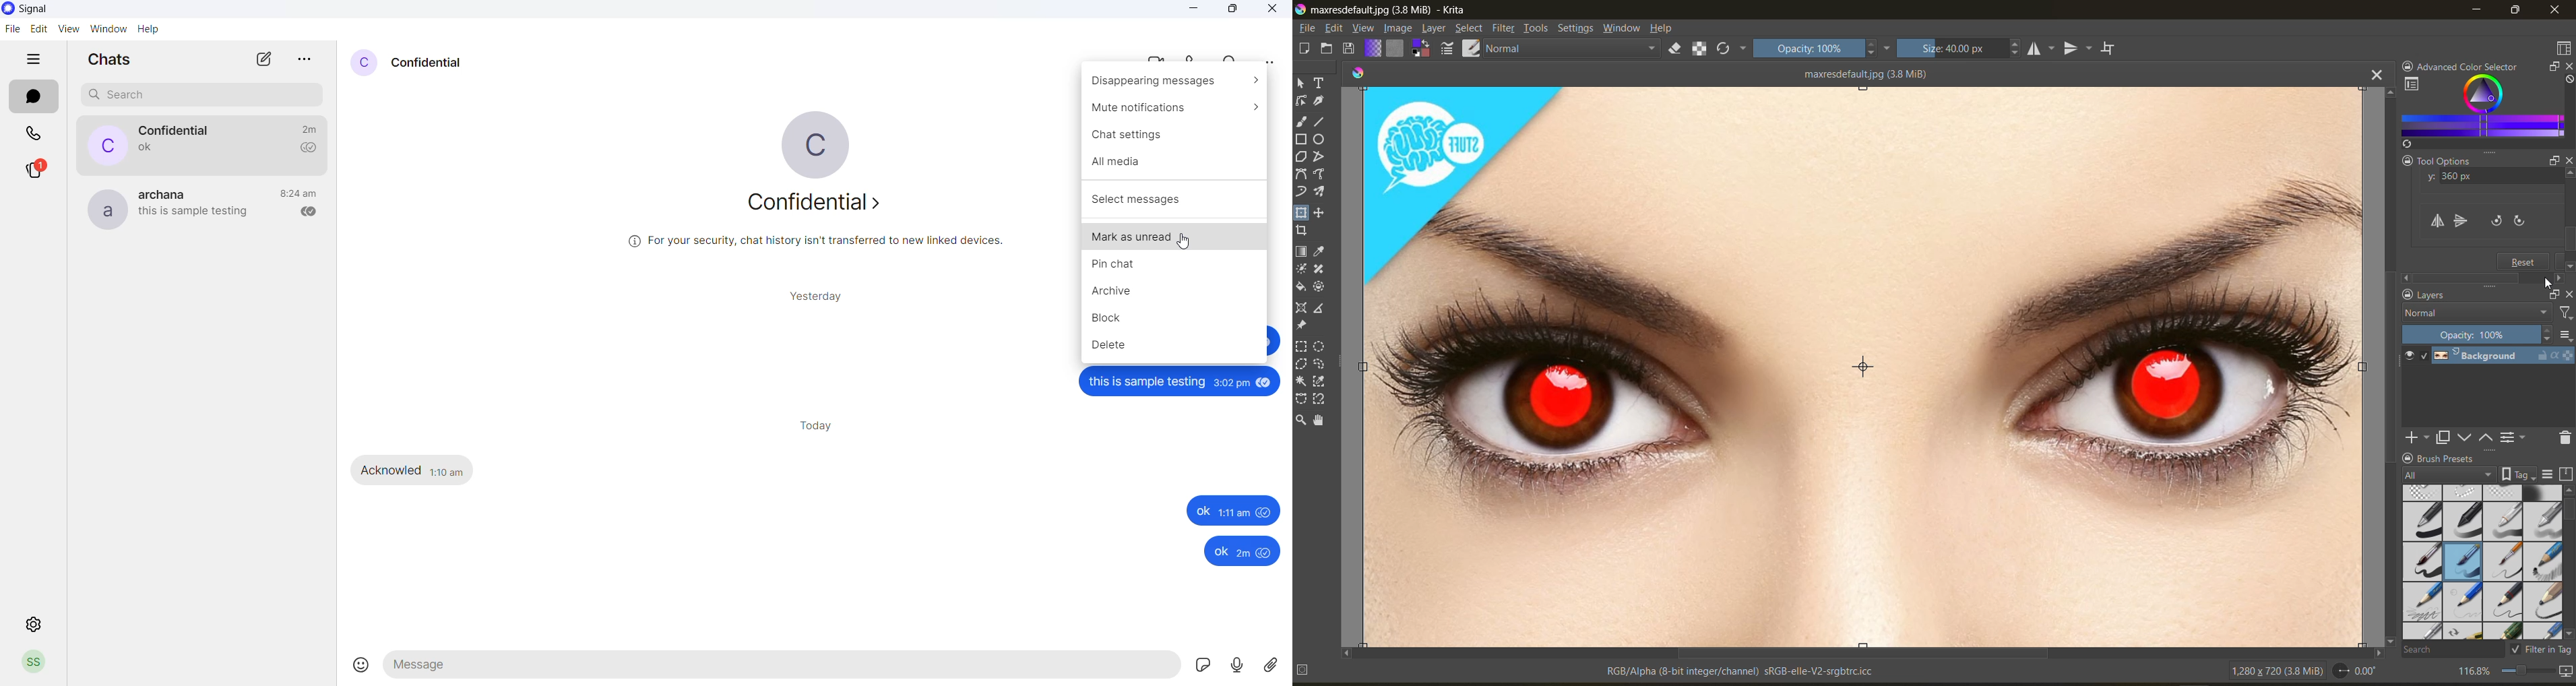 The width and height of the screenshot is (2576, 700). What do you see at coordinates (108, 28) in the screenshot?
I see `window` at bounding box center [108, 28].